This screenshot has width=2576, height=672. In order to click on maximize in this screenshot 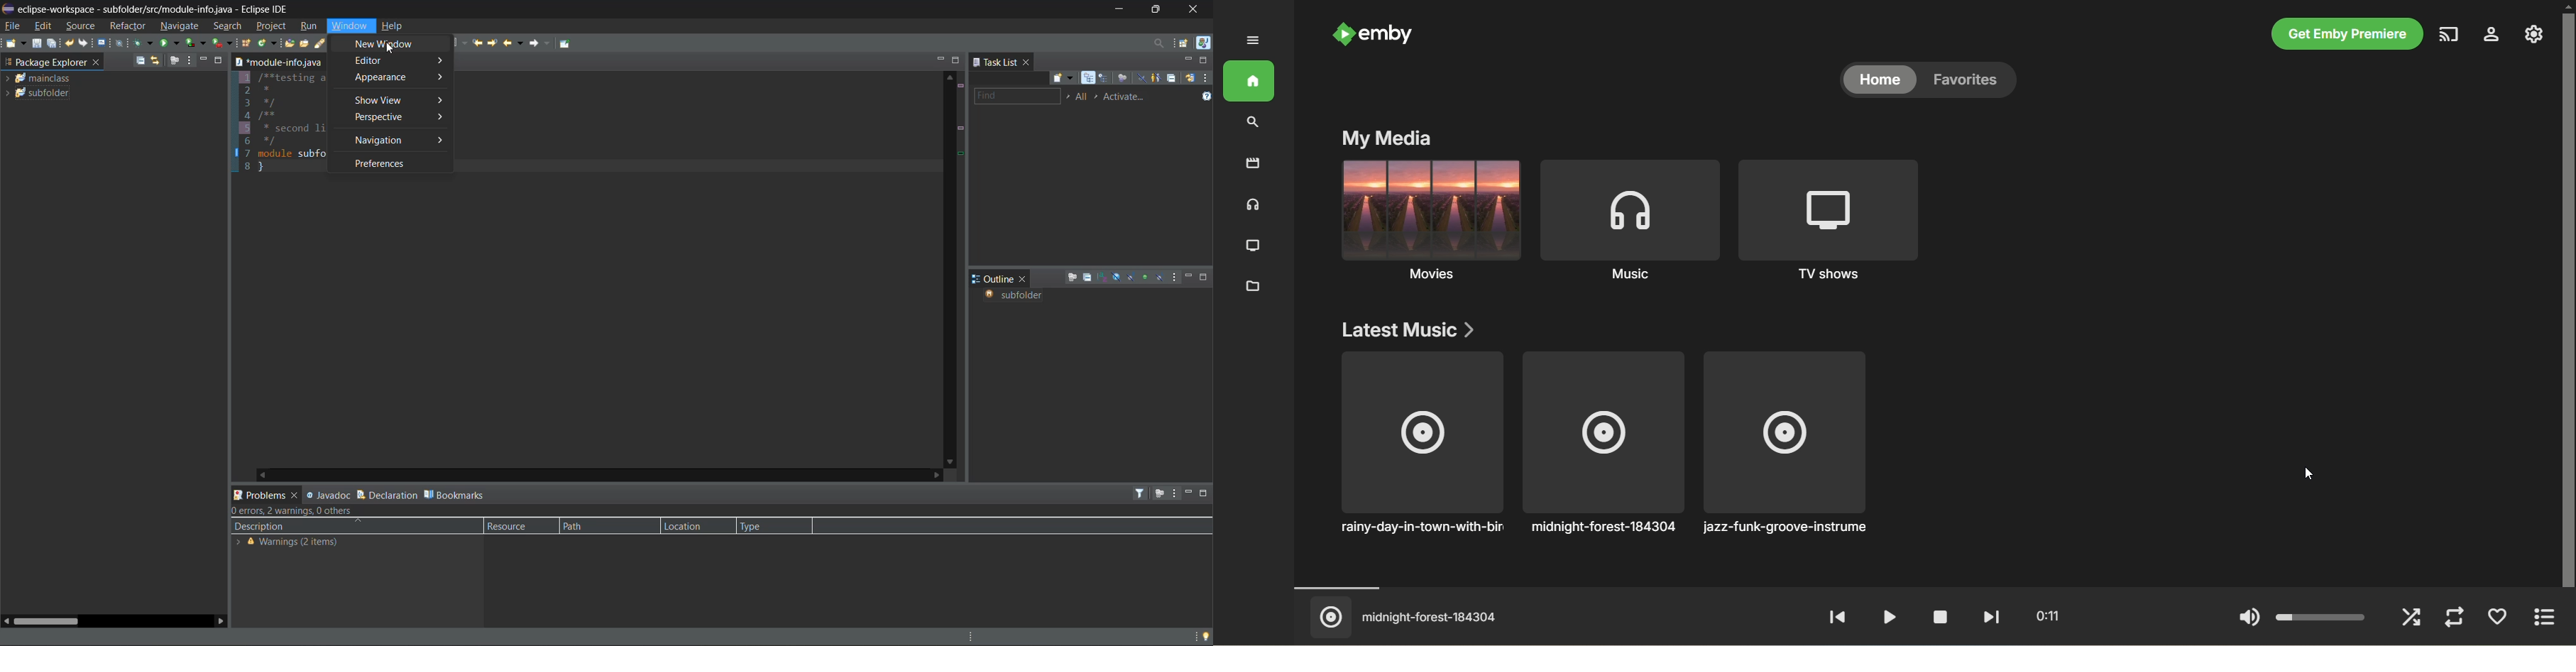, I will do `click(1157, 11)`.